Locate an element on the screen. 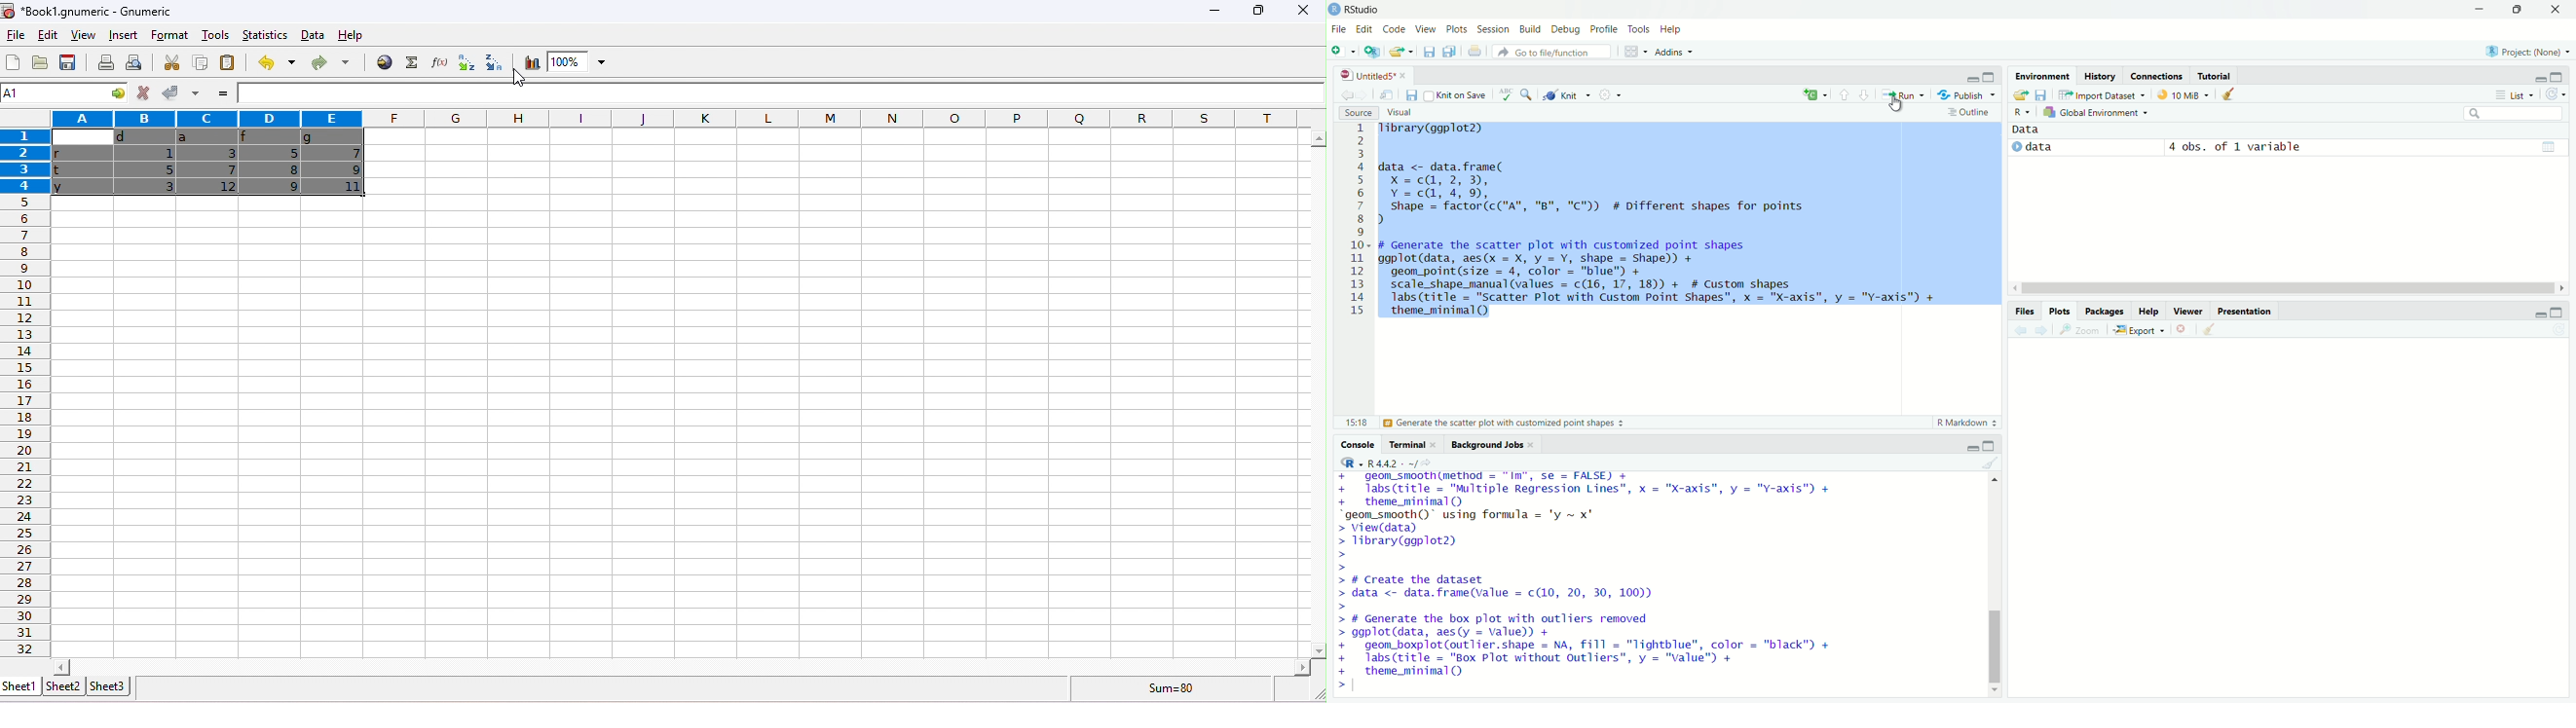 The image size is (2576, 728). save is located at coordinates (68, 61).